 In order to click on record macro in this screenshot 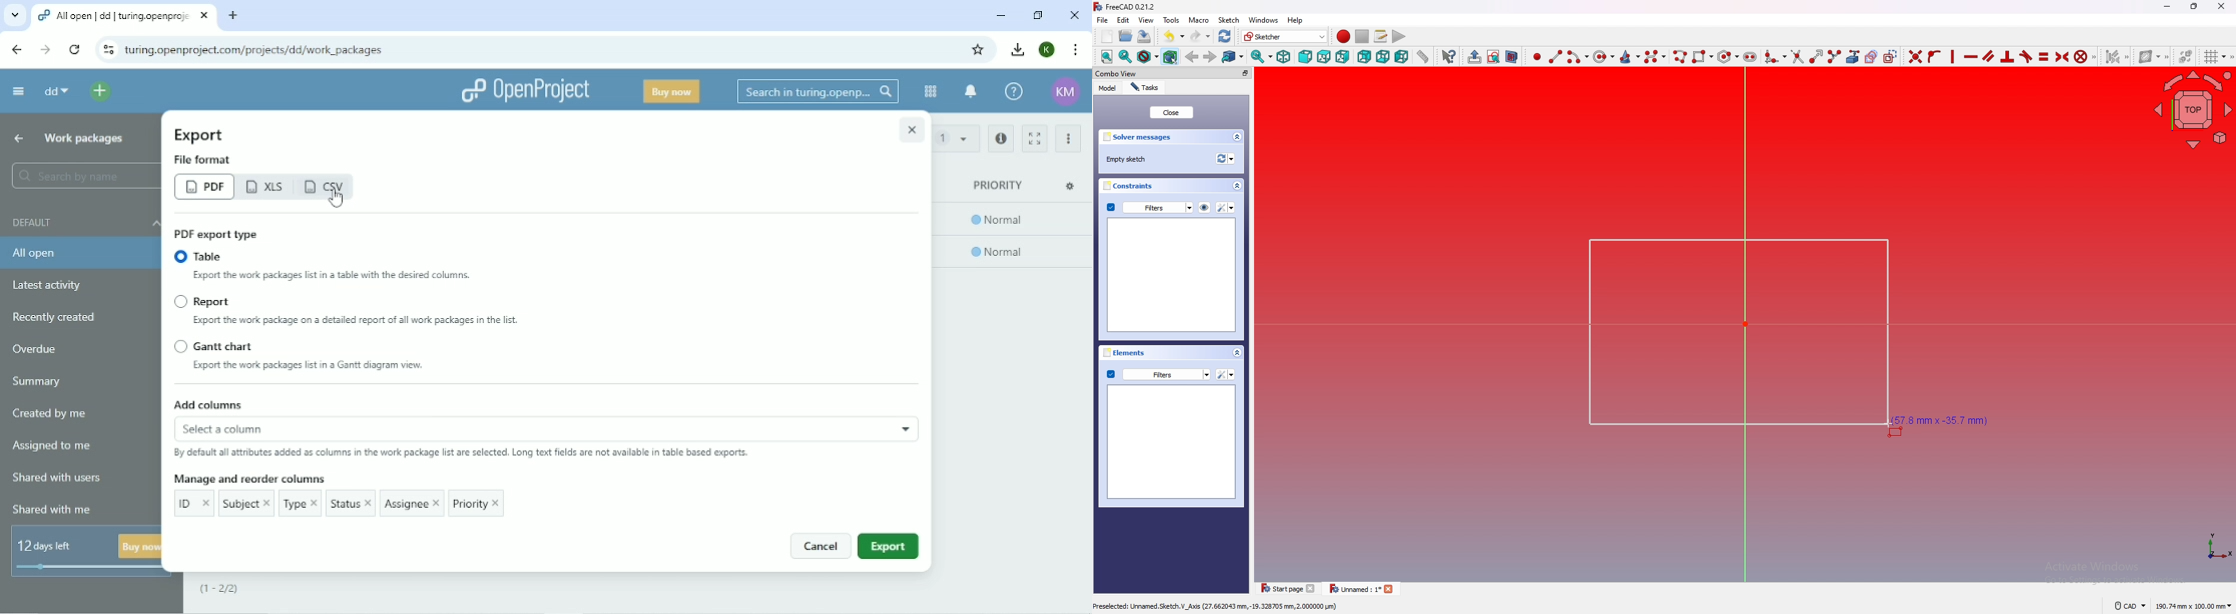, I will do `click(1344, 36)`.